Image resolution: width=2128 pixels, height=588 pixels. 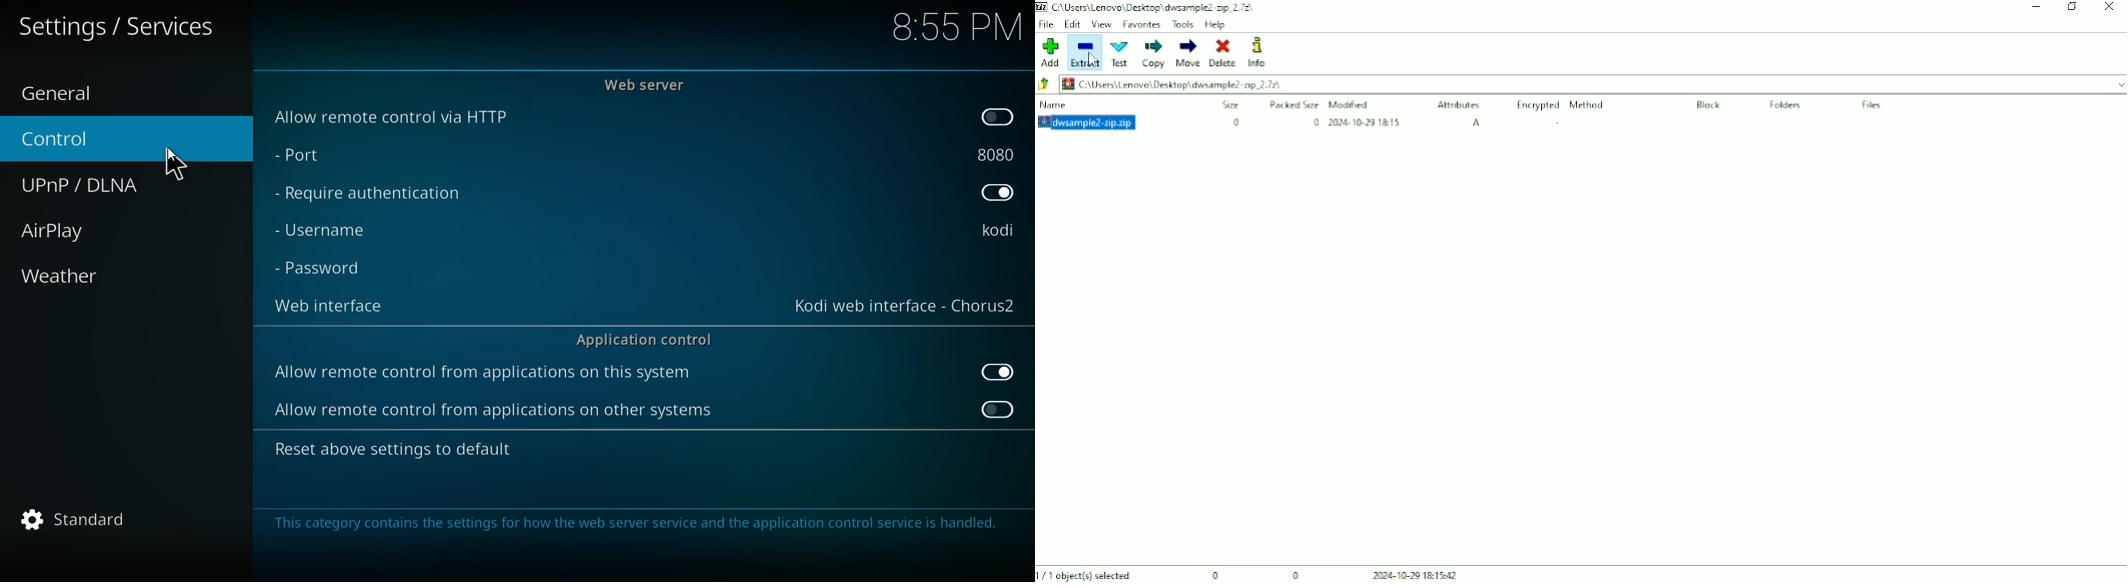 What do you see at coordinates (1478, 123) in the screenshot?
I see `A` at bounding box center [1478, 123].